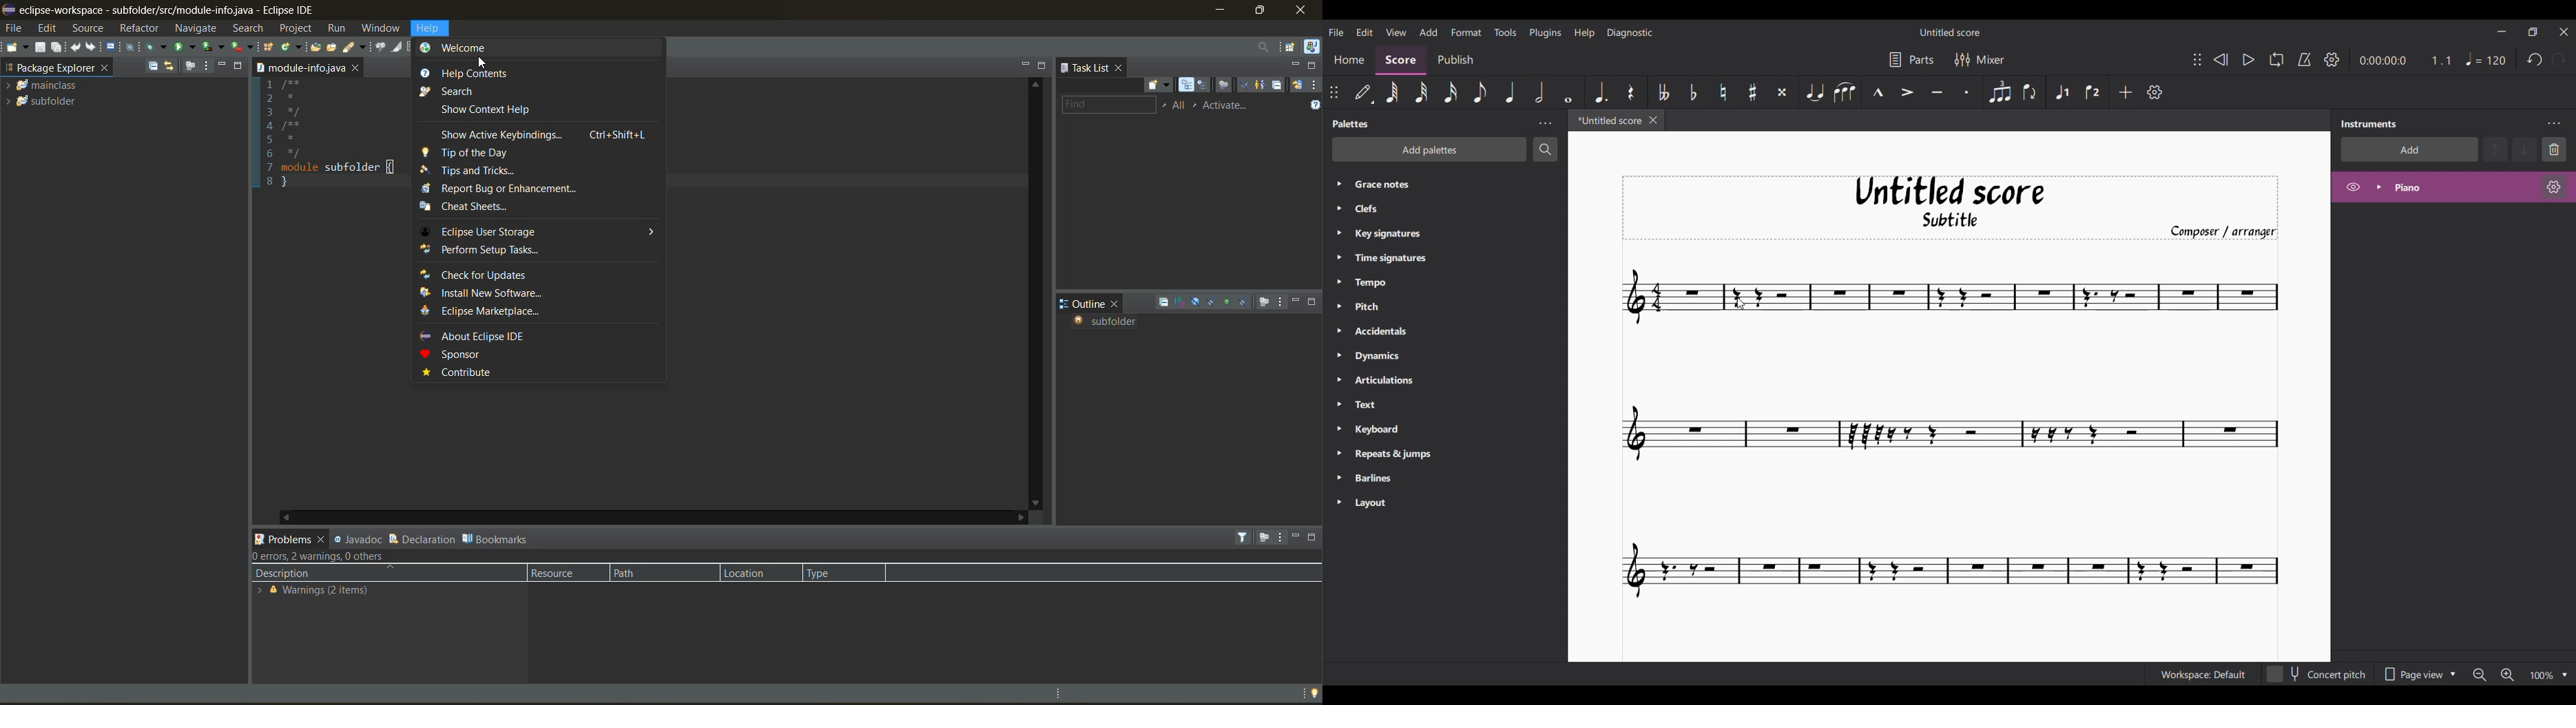 This screenshot has width=2576, height=728. I want to click on Half note, so click(1539, 92).